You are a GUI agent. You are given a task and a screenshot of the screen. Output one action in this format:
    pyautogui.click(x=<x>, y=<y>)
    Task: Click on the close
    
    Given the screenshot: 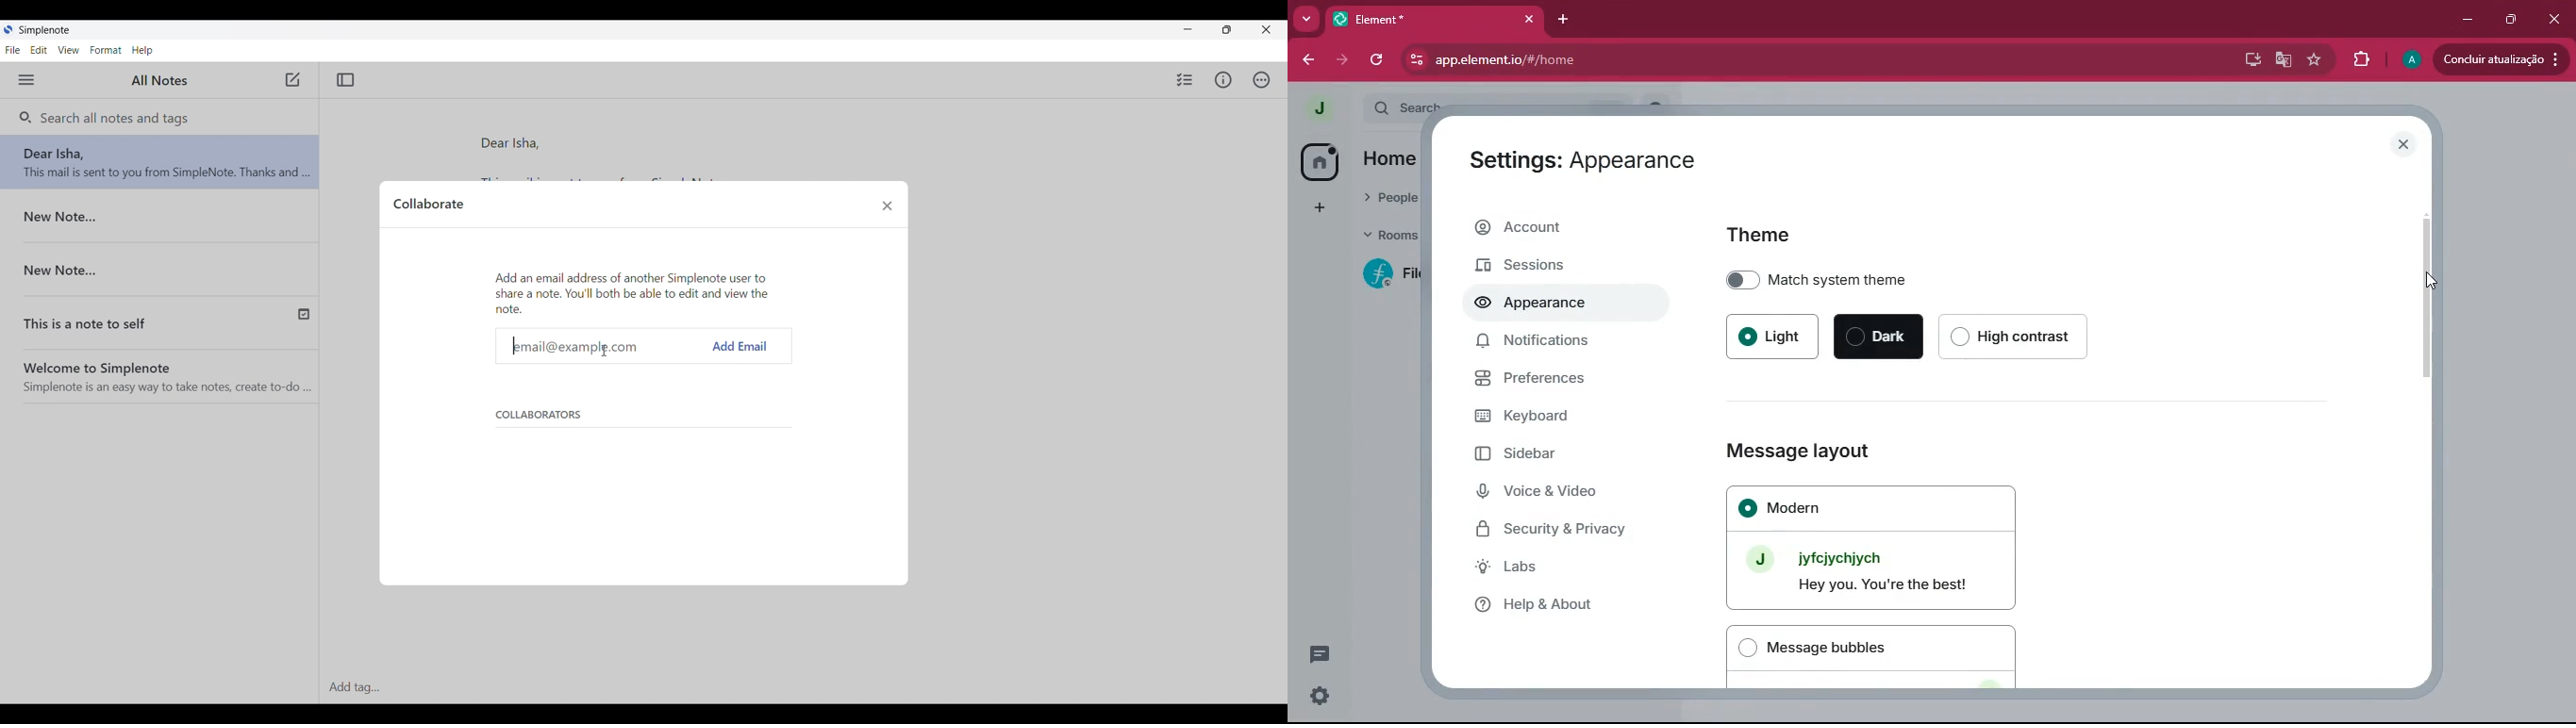 What is the action you would take?
    pyautogui.click(x=2555, y=18)
    